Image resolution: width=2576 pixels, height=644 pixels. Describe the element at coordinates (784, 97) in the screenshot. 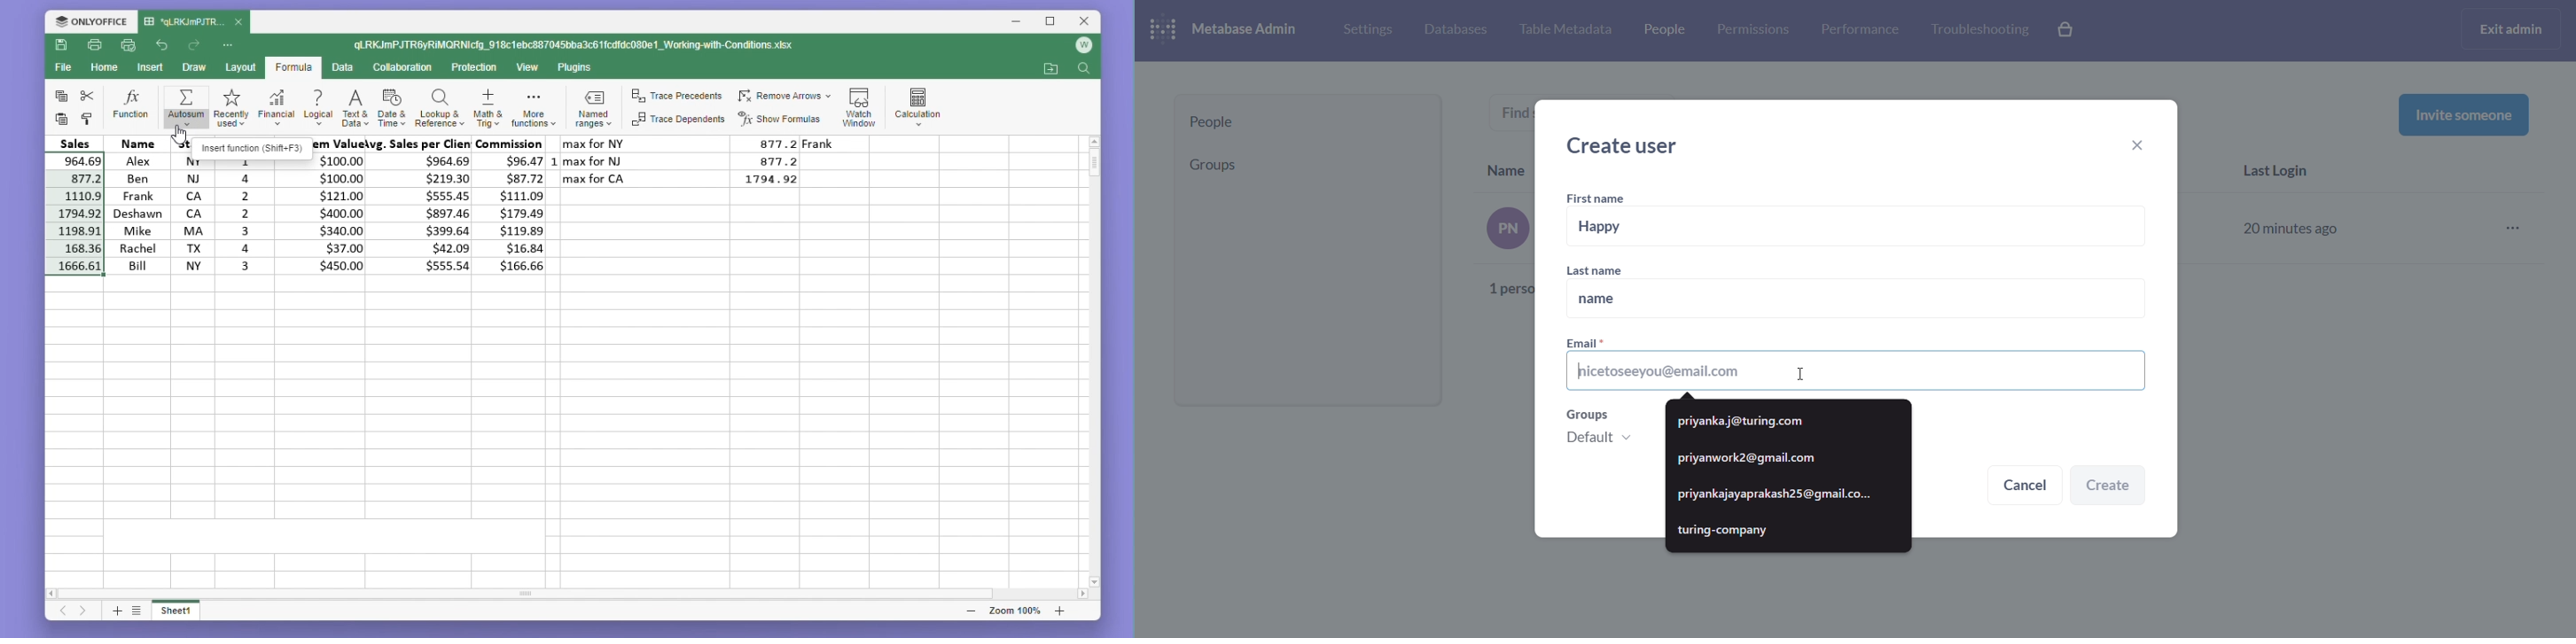

I see `Remove arrows` at that location.